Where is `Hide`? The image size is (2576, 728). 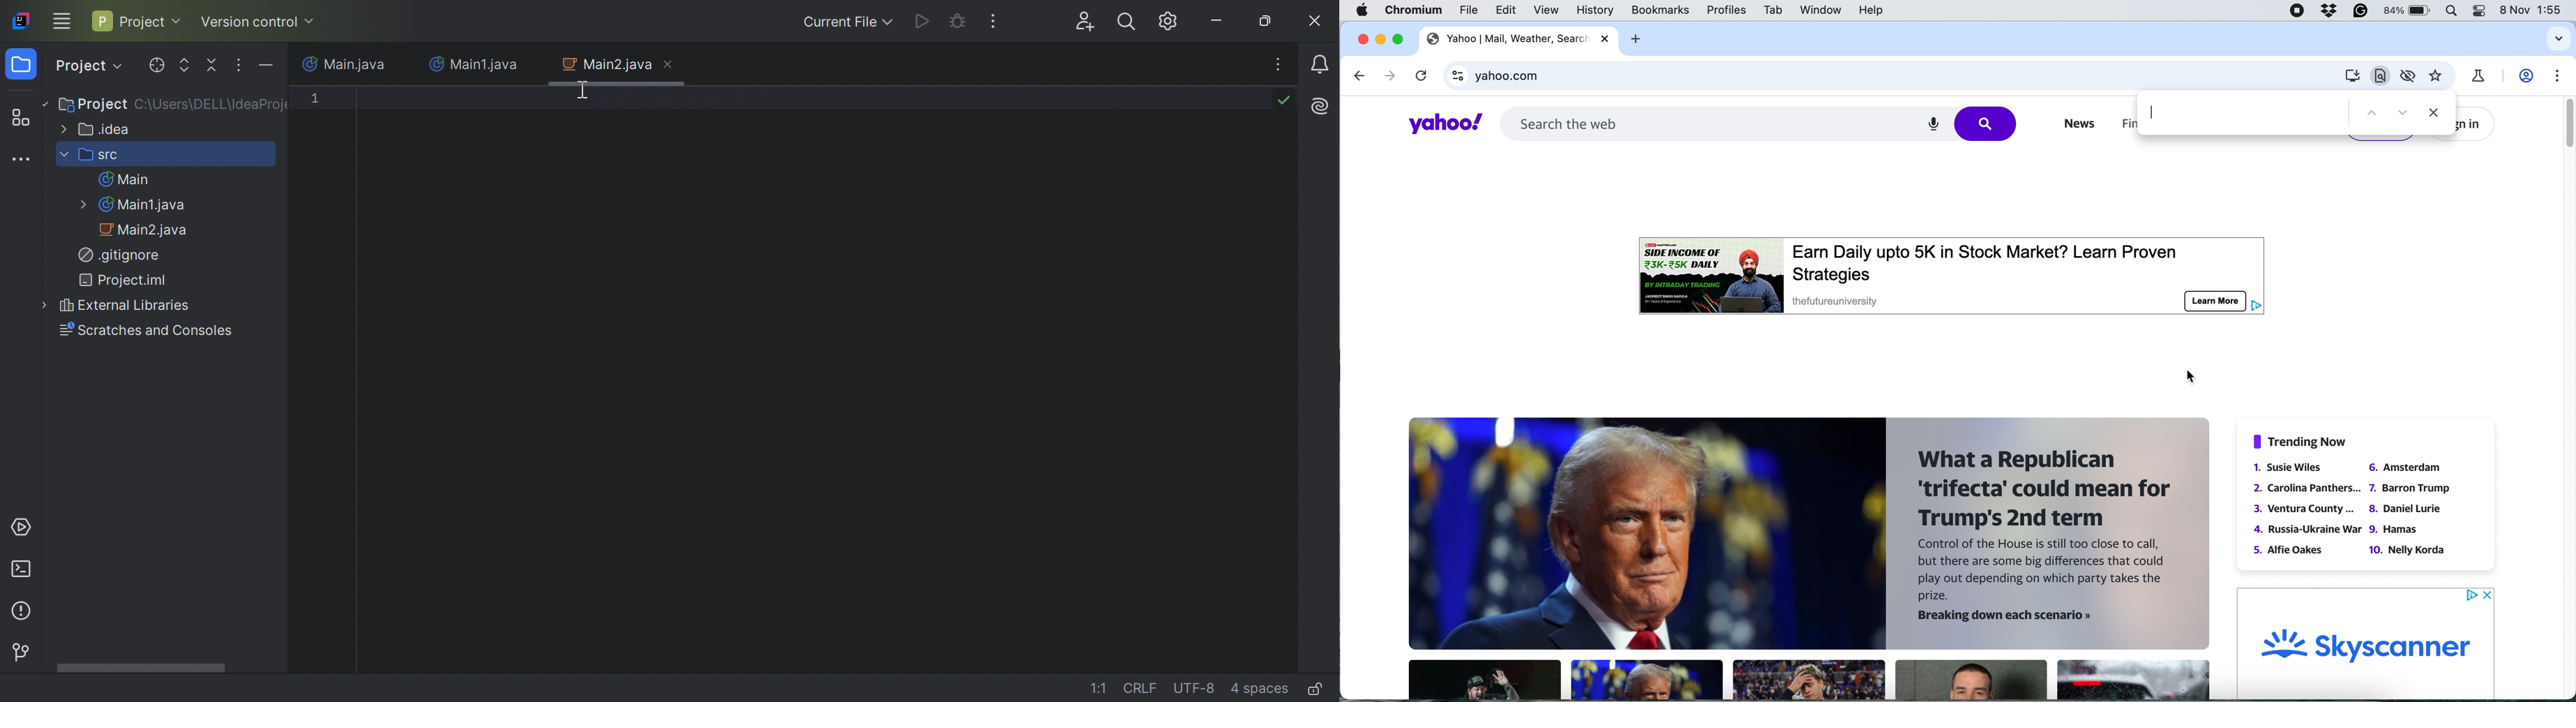 Hide is located at coordinates (268, 66).